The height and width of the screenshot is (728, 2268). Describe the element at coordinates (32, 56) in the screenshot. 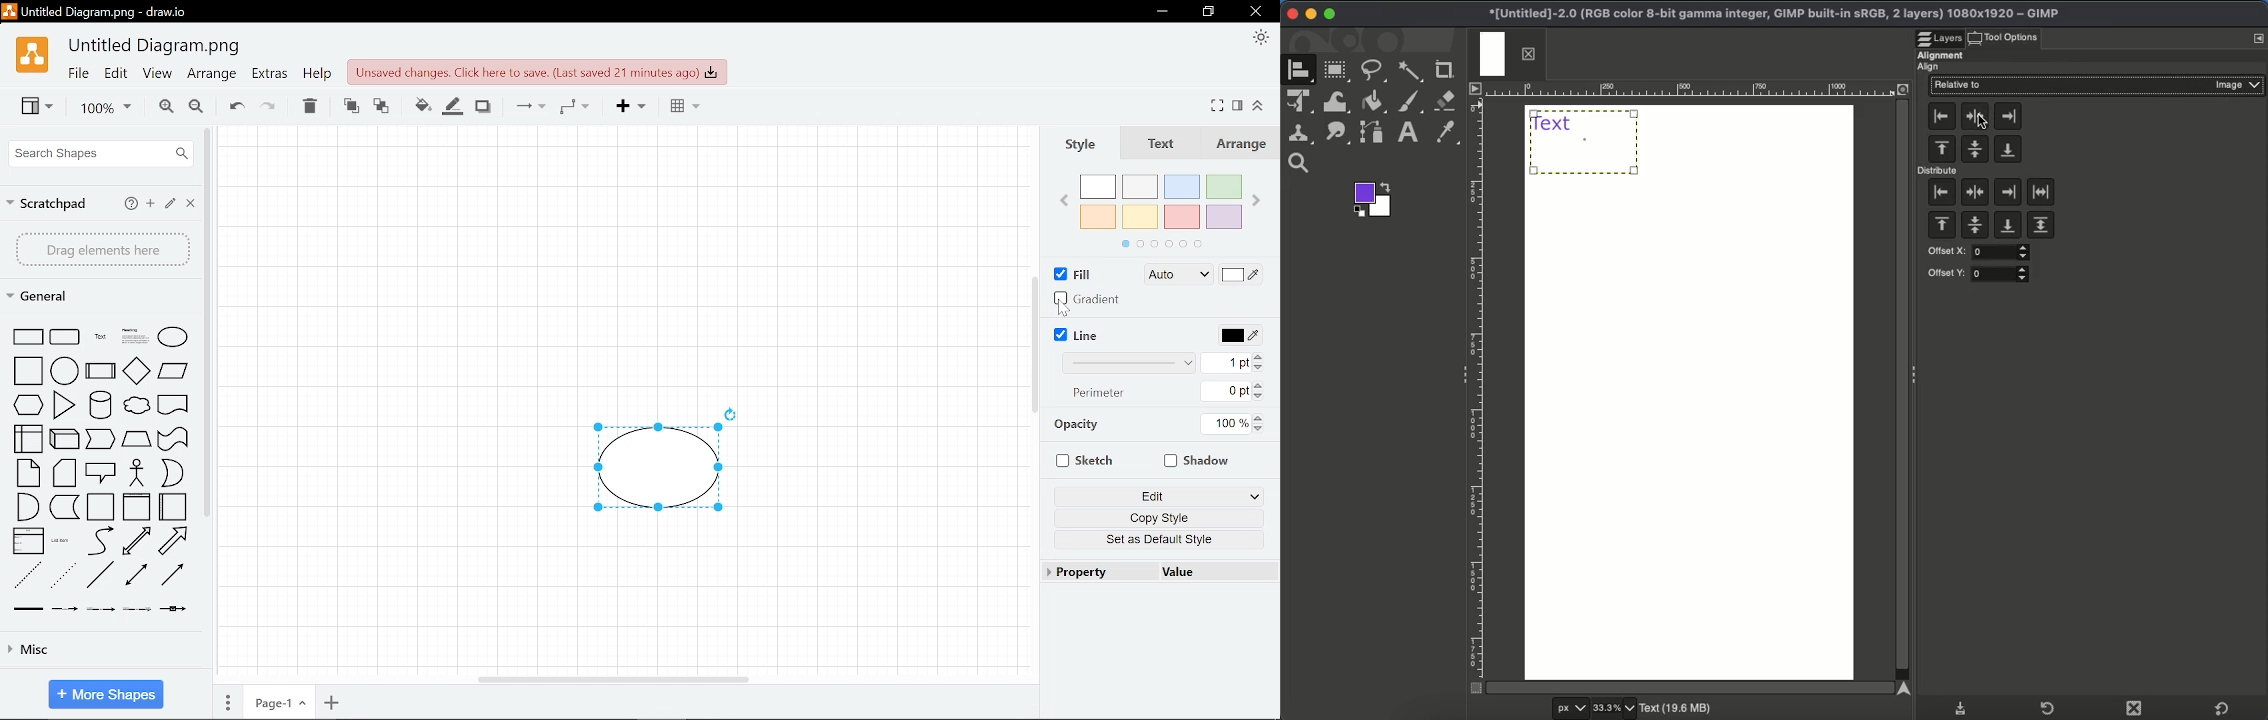

I see `Draw.io logo` at that location.